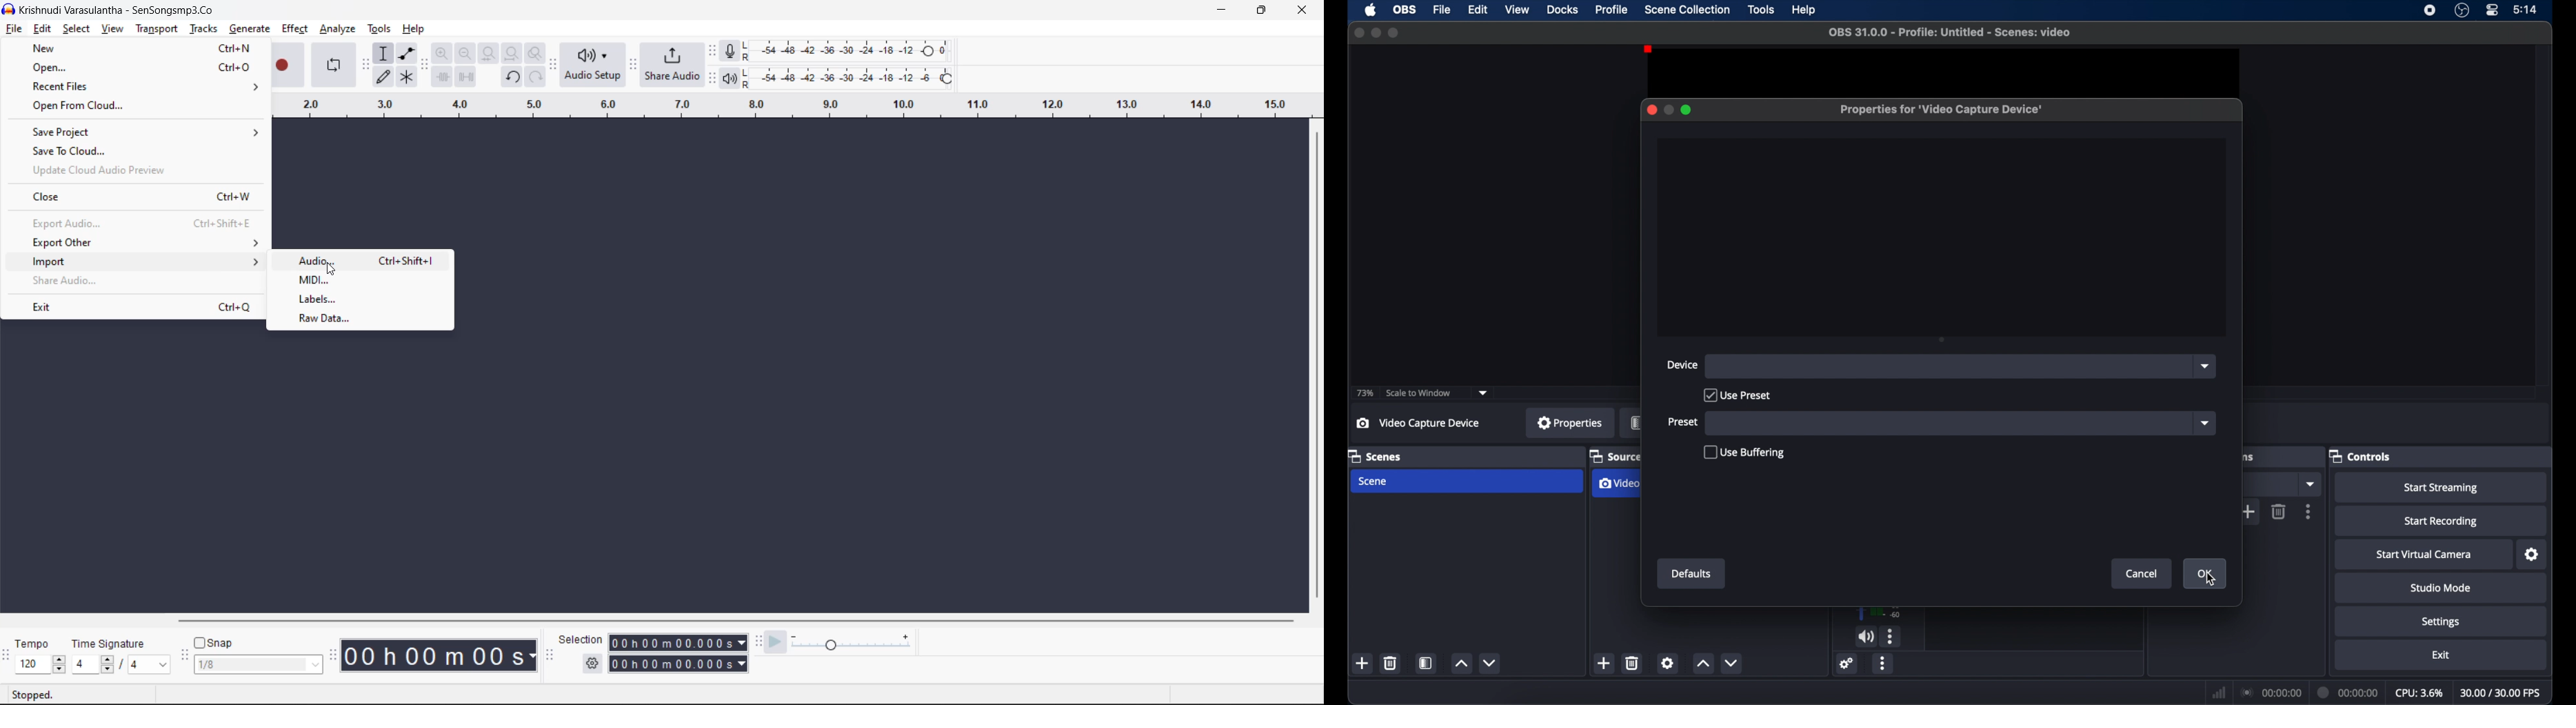 The height and width of the screenshot is (728, 2576). I want to click on connection, so click(2271, 693).